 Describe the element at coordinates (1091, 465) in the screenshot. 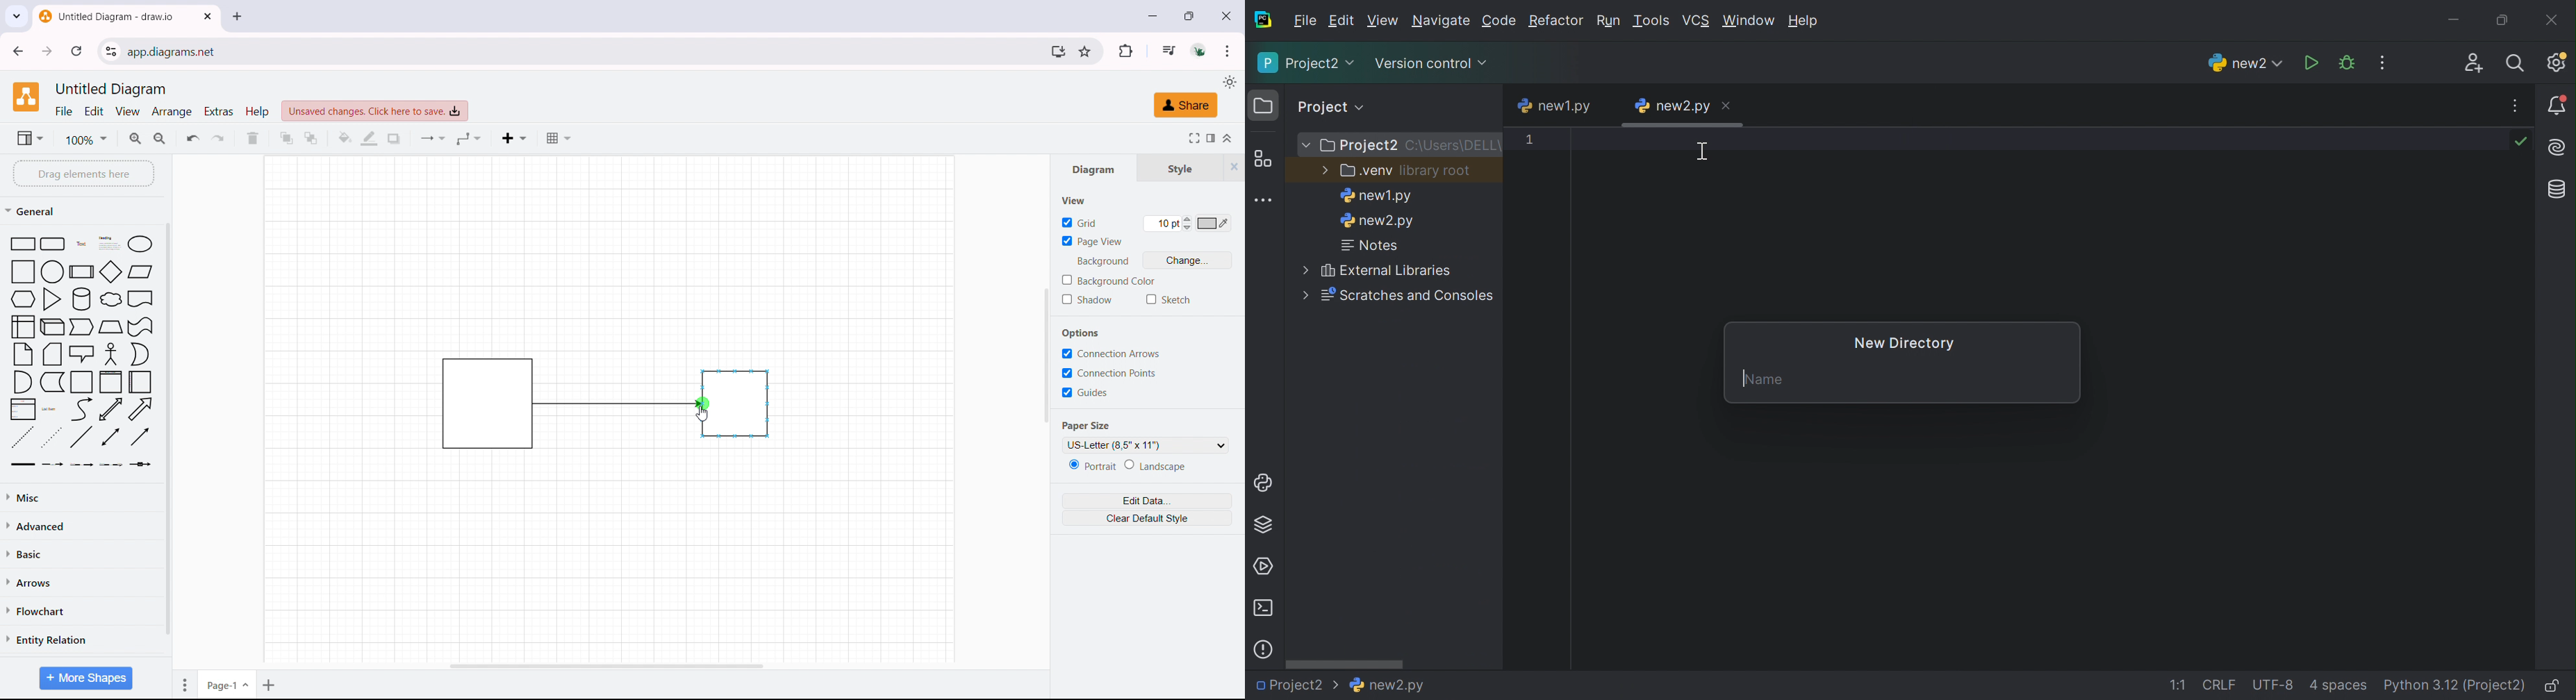

I see `portrait` at that location.